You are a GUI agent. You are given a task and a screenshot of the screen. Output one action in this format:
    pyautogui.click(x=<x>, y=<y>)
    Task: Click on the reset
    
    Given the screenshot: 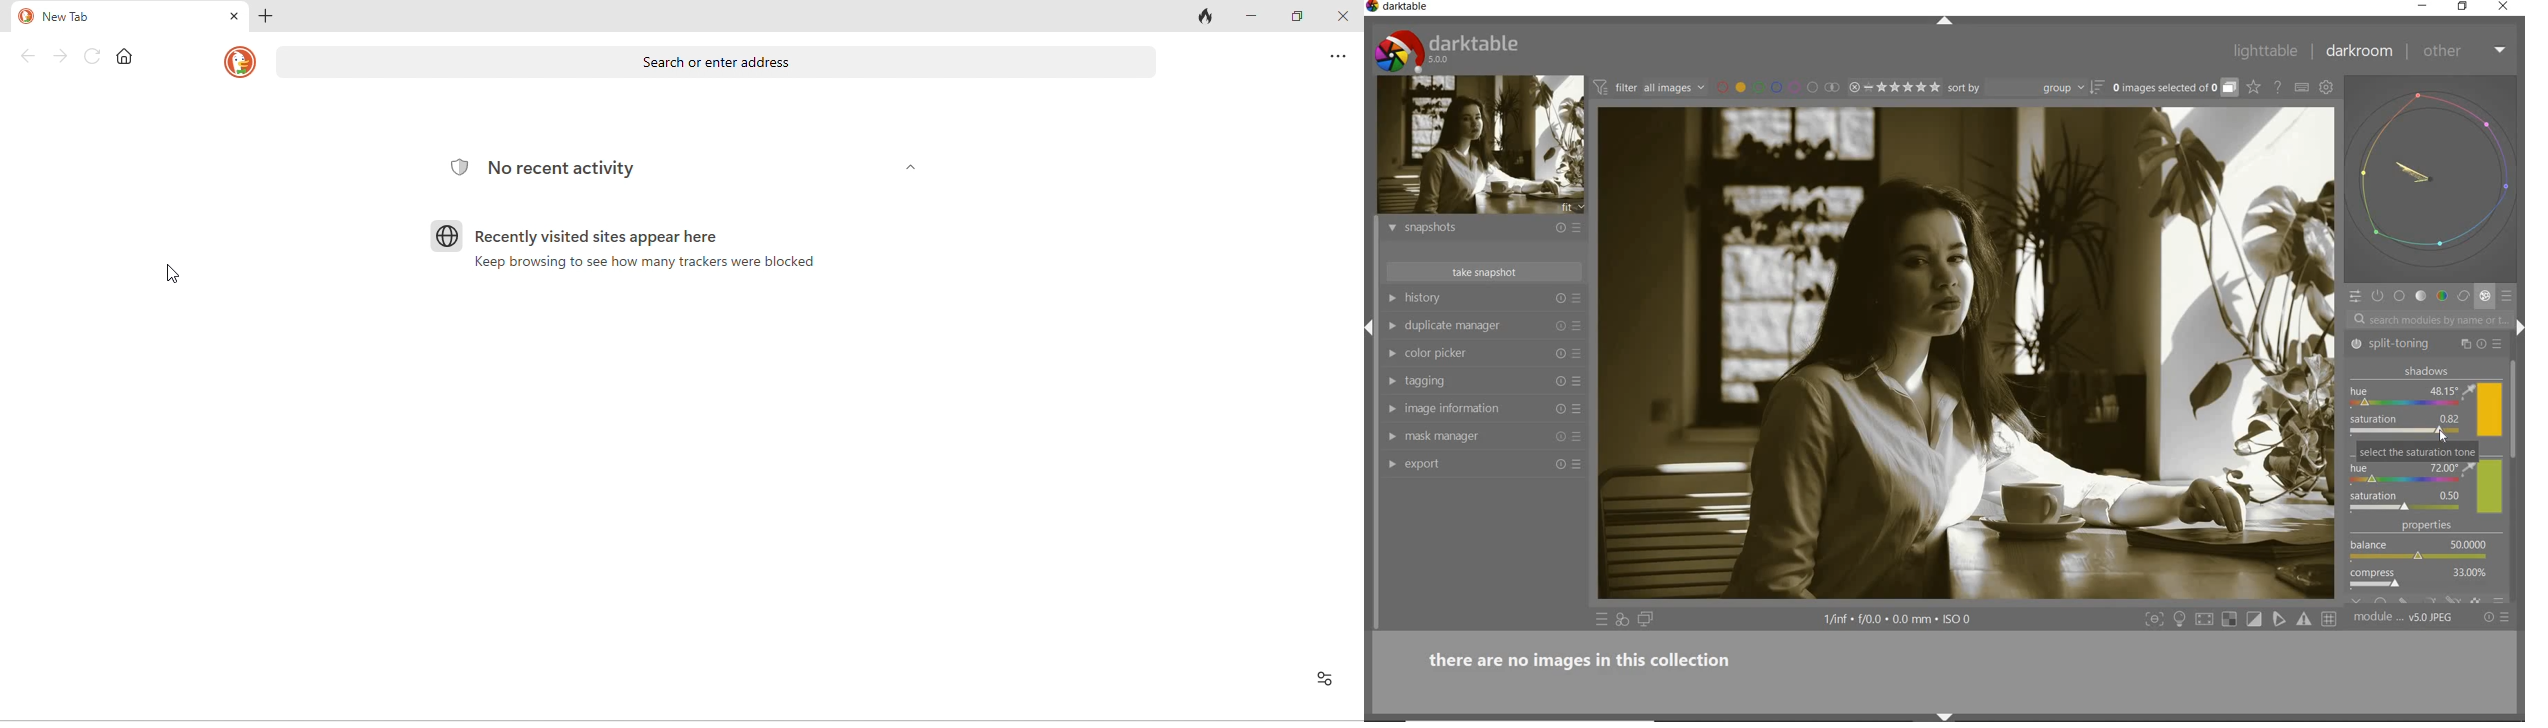 What is the action you would take?
    pyautogui.click(x=1560, y=352)
    